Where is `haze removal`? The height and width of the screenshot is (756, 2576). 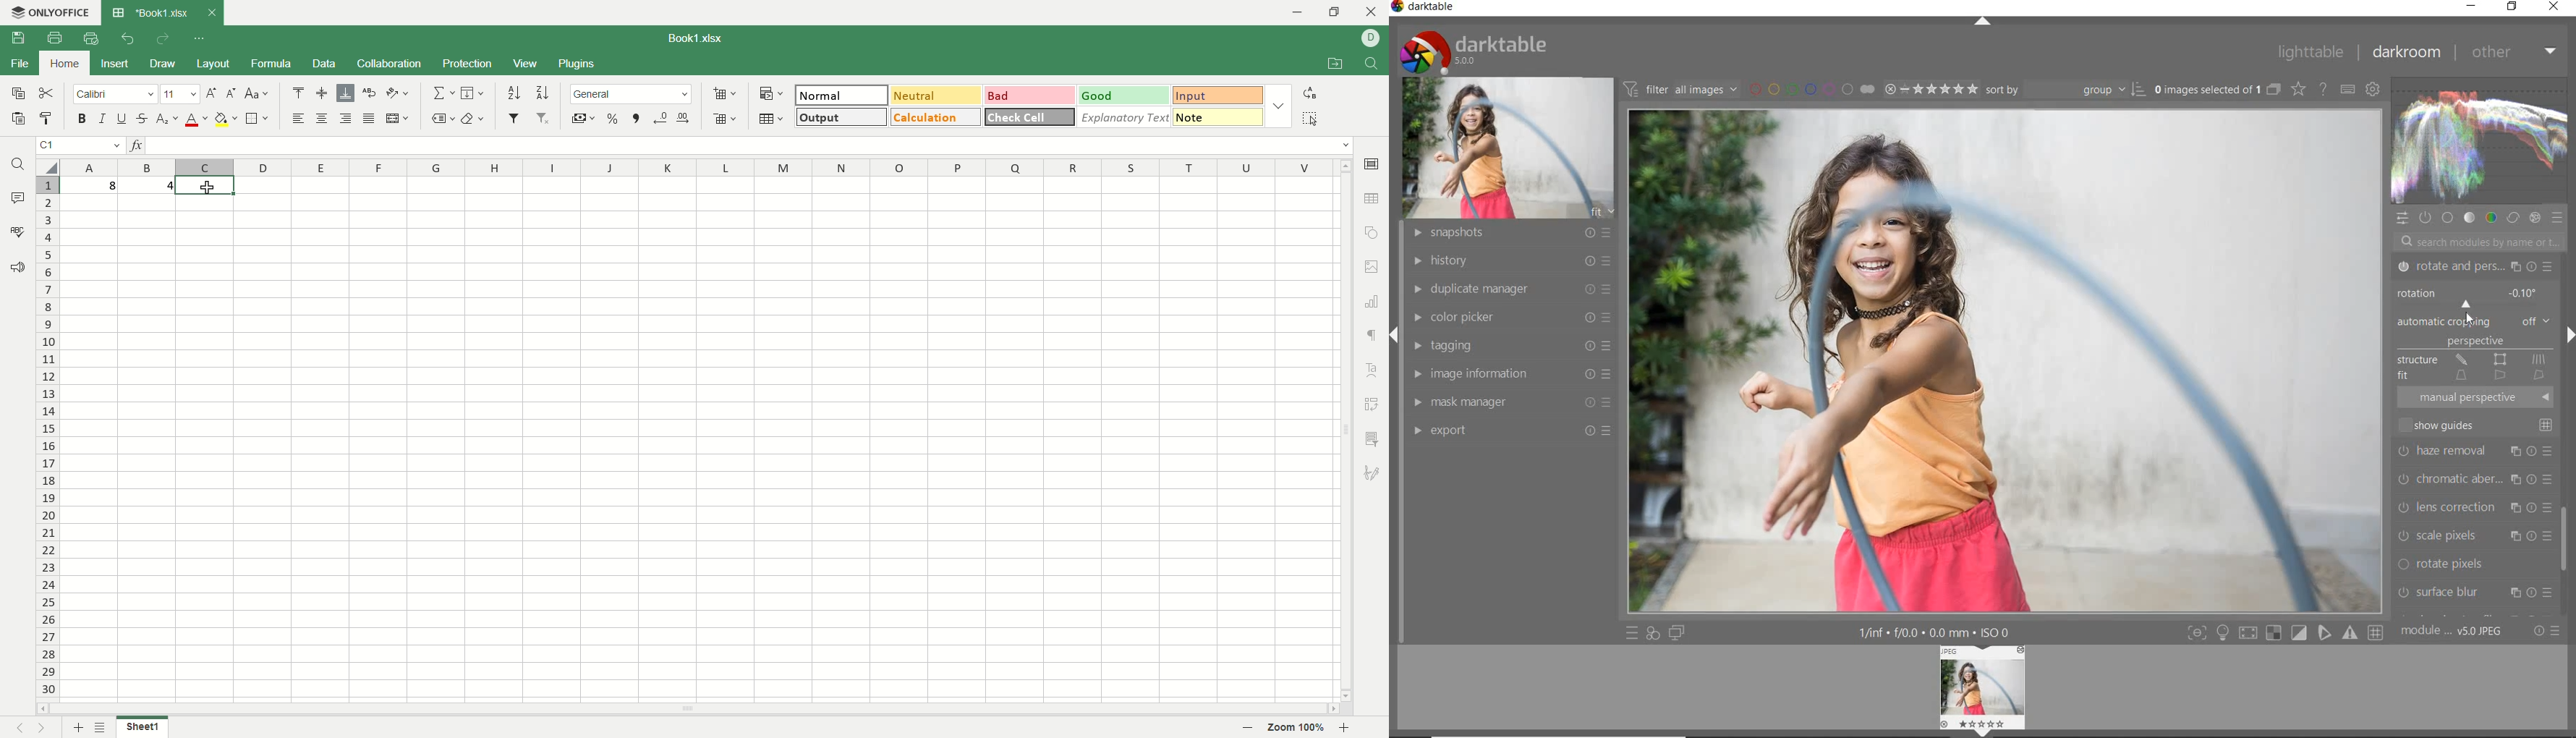
haze removal is located at coordinates (2476, 450).